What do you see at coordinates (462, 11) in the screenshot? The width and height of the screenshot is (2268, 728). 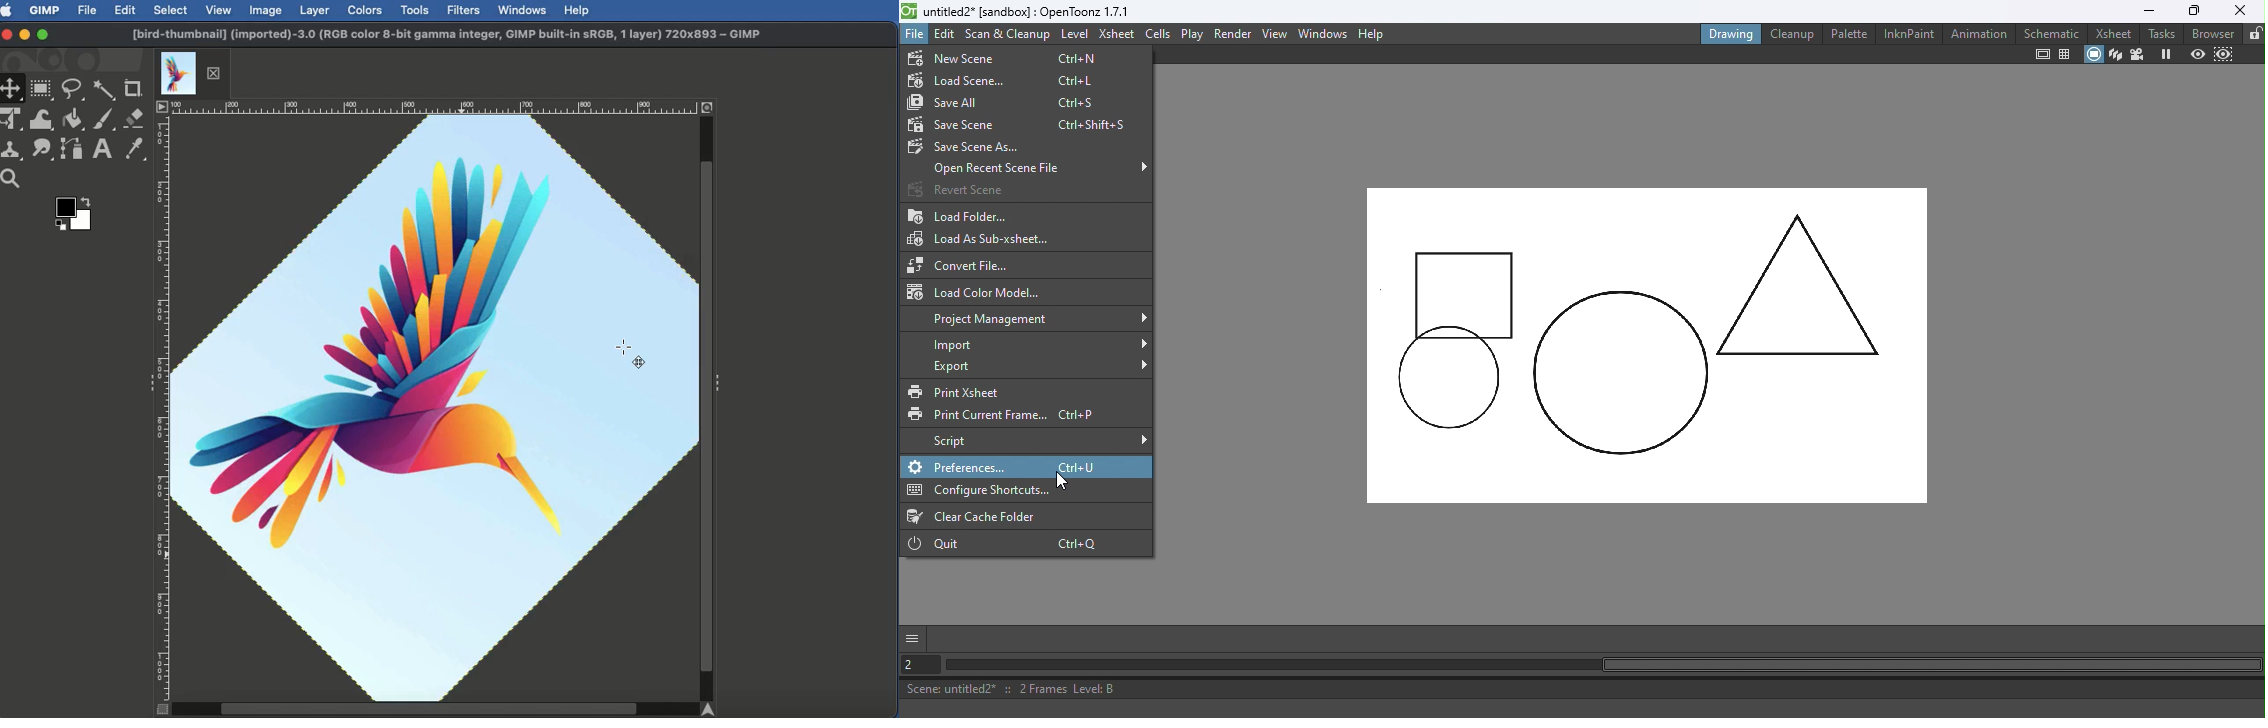 I see `Filters` at bounding box center [462, 11].